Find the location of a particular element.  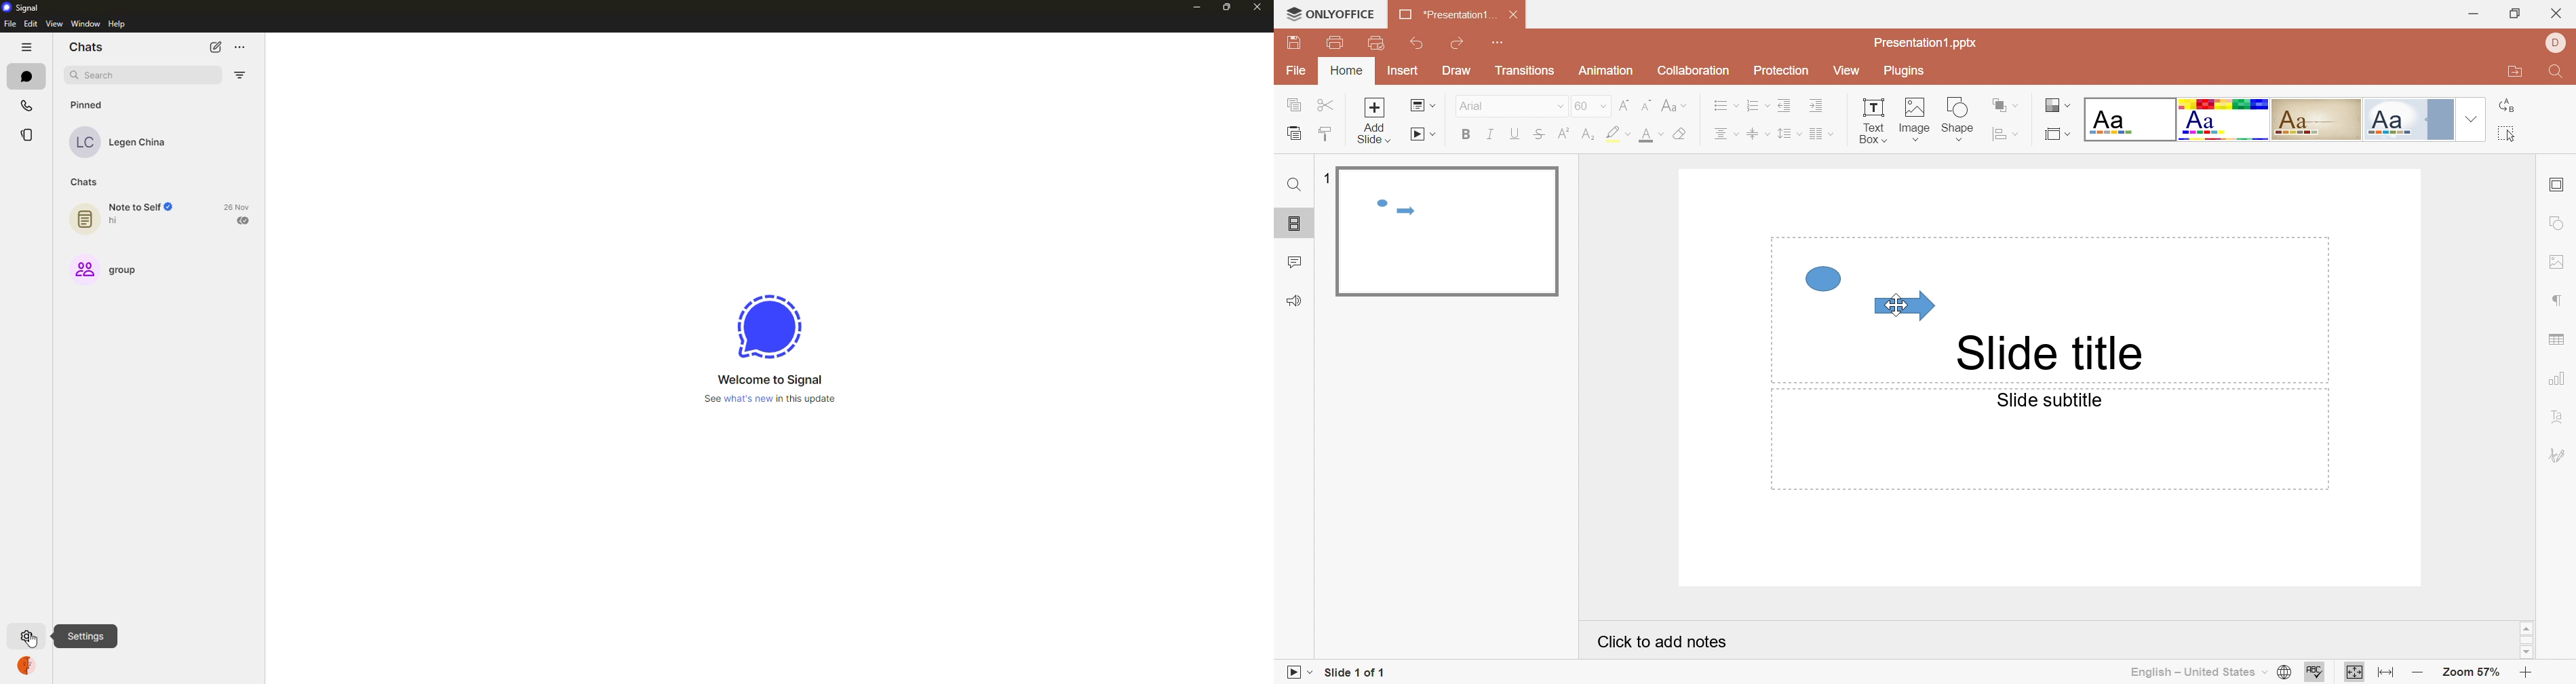

Zoom out is located at coordinates (2419, 672).